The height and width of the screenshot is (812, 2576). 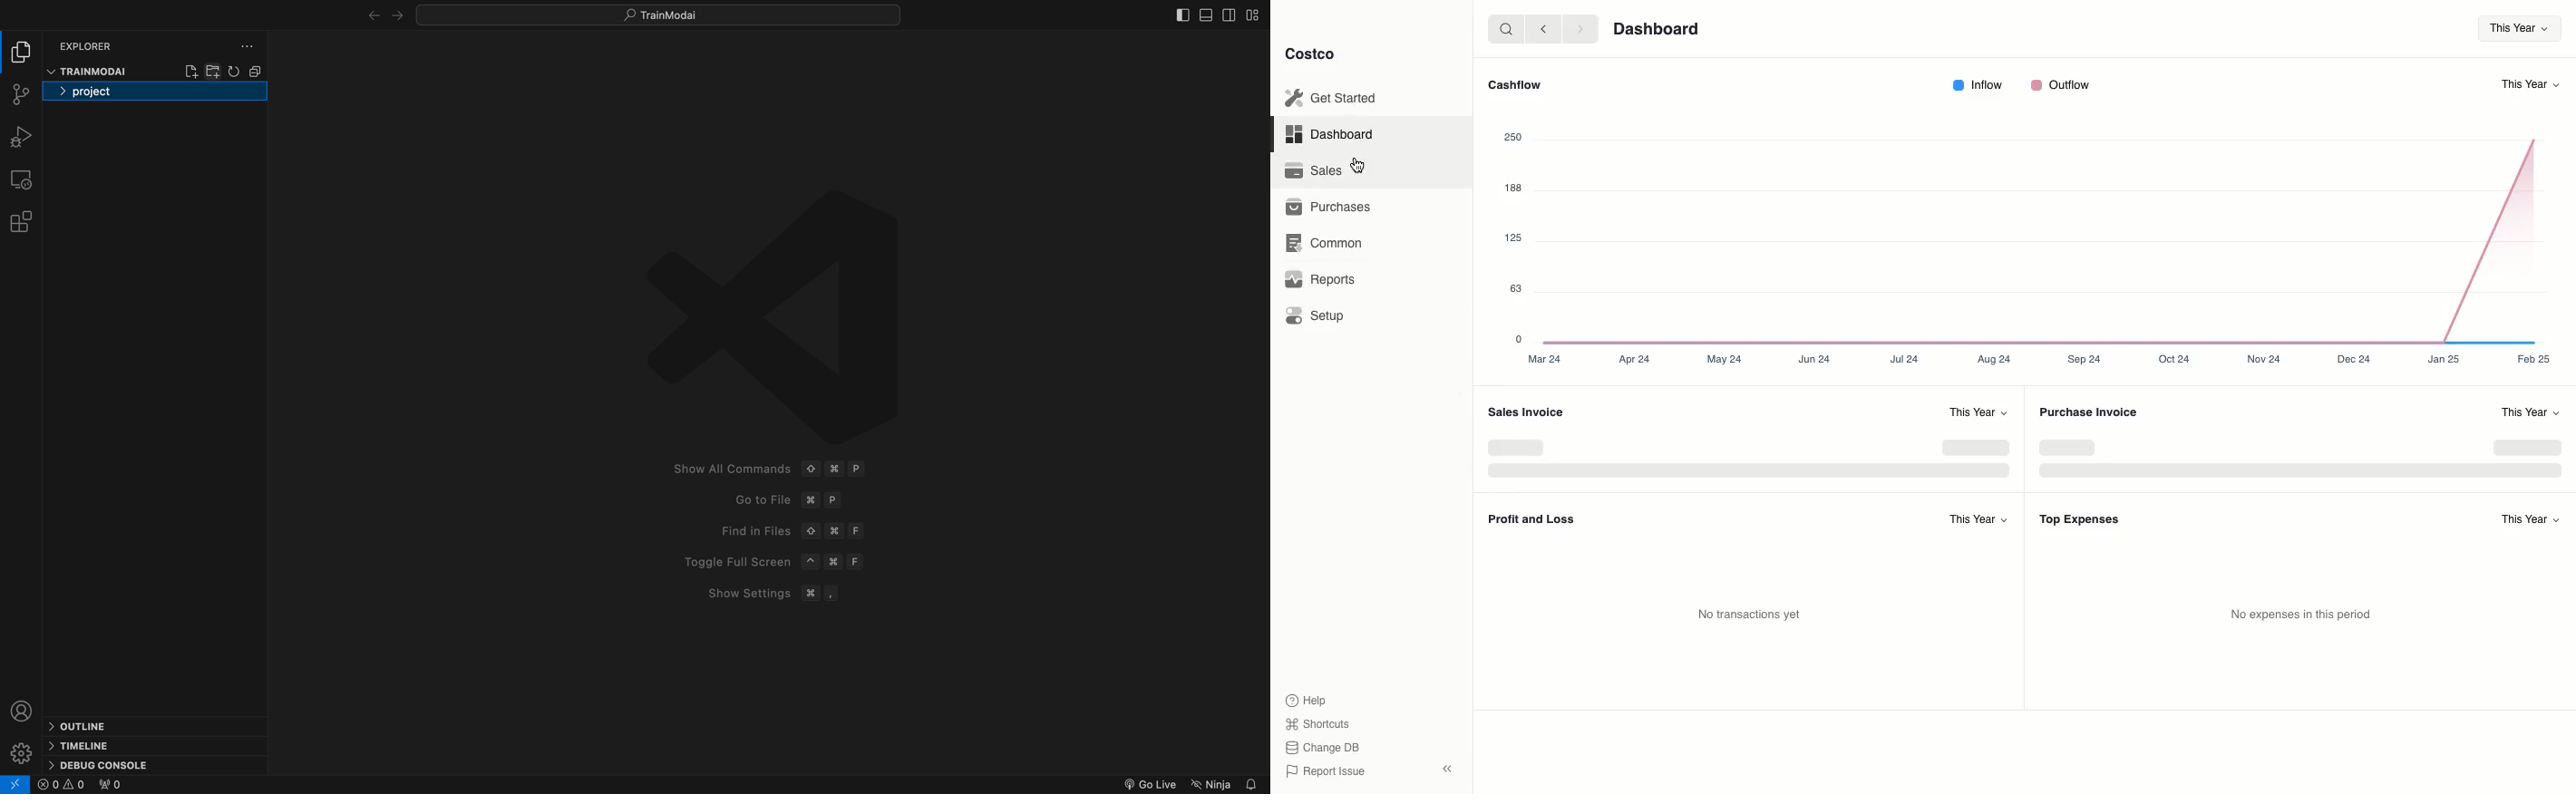 What do you see at coordinates (1524, 412) in the screenshot?
I see `Sales Invoice` at bounding box center [1524, 412].